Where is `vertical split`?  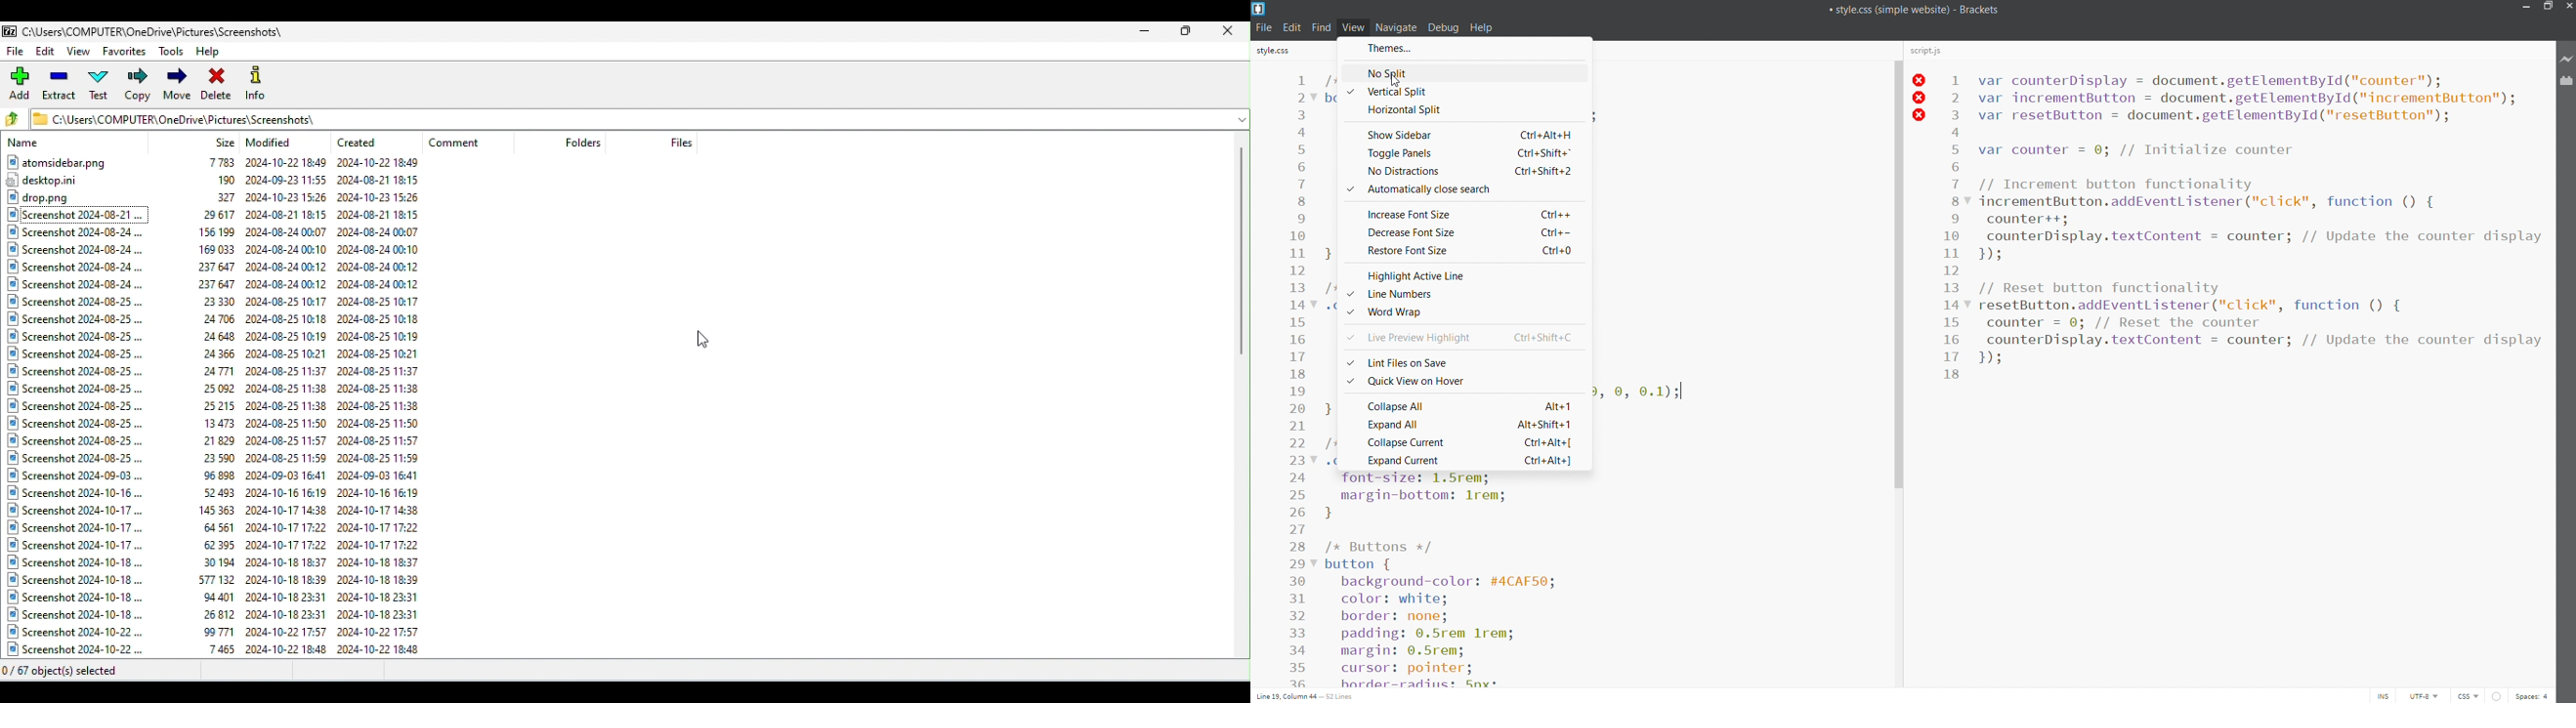 vertical split is located at coordinates (1465, 92).